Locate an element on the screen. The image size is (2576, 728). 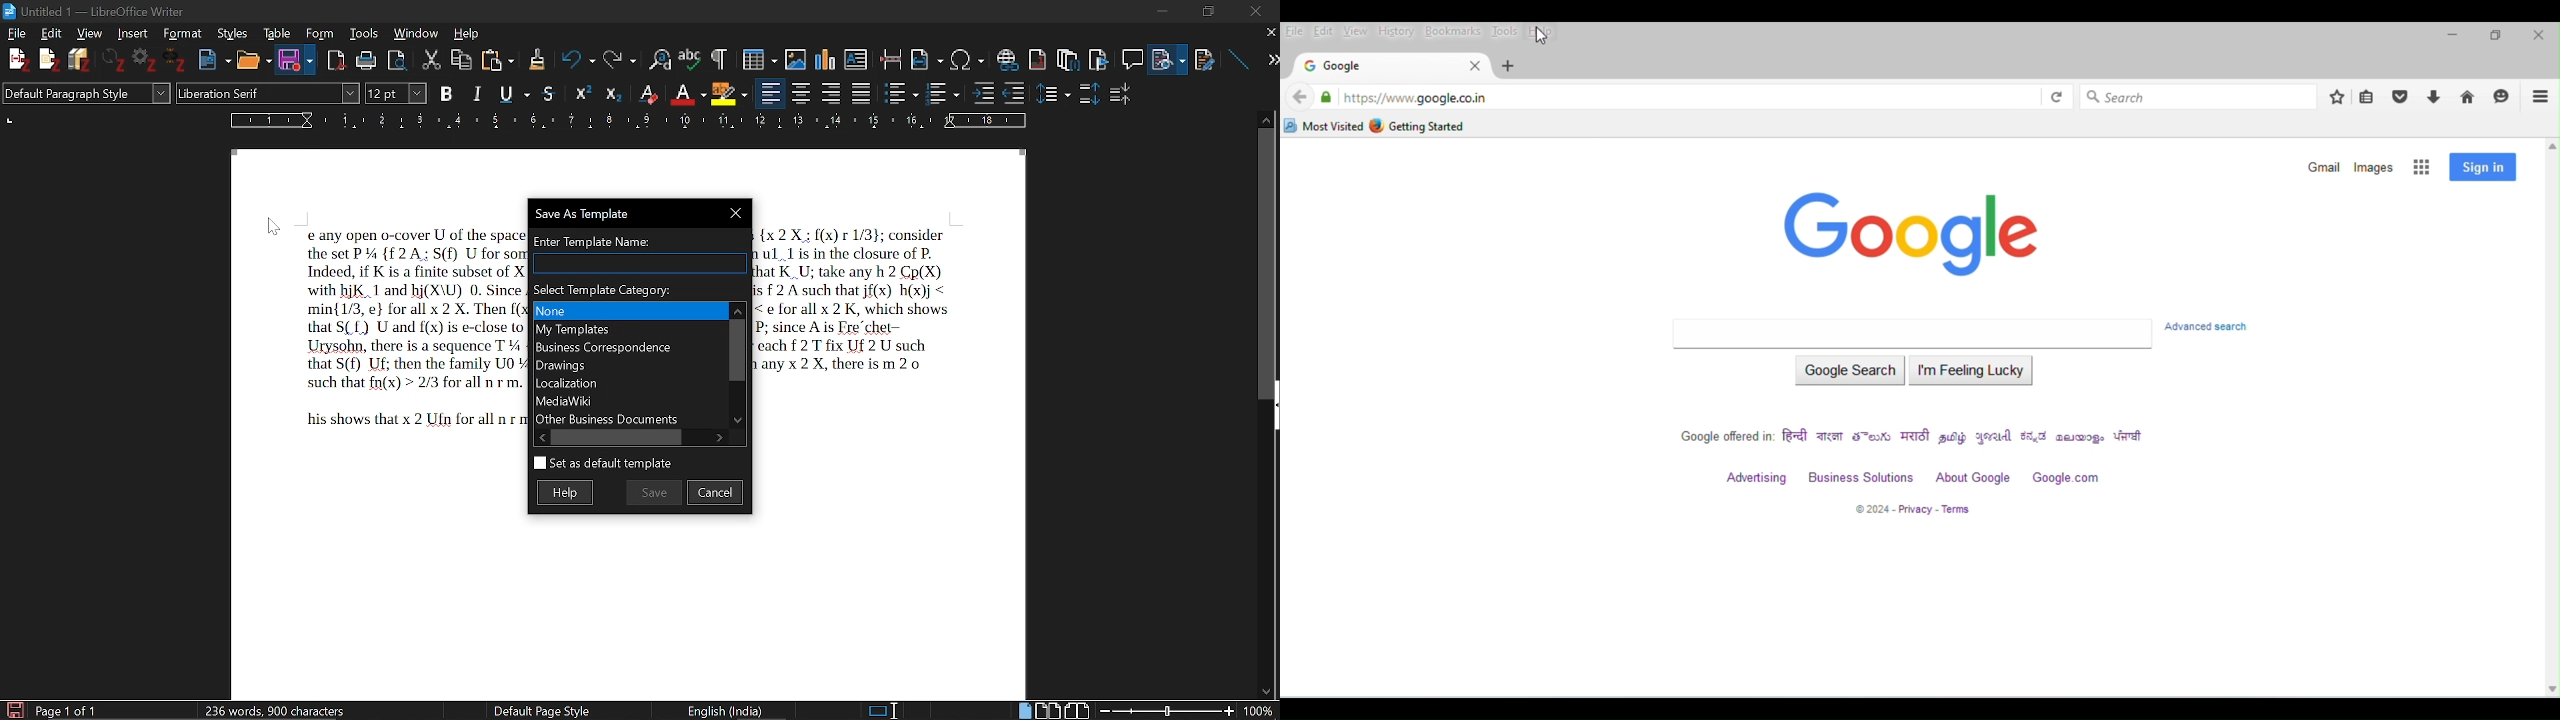
sign in is located at coordinates (2483, 167).